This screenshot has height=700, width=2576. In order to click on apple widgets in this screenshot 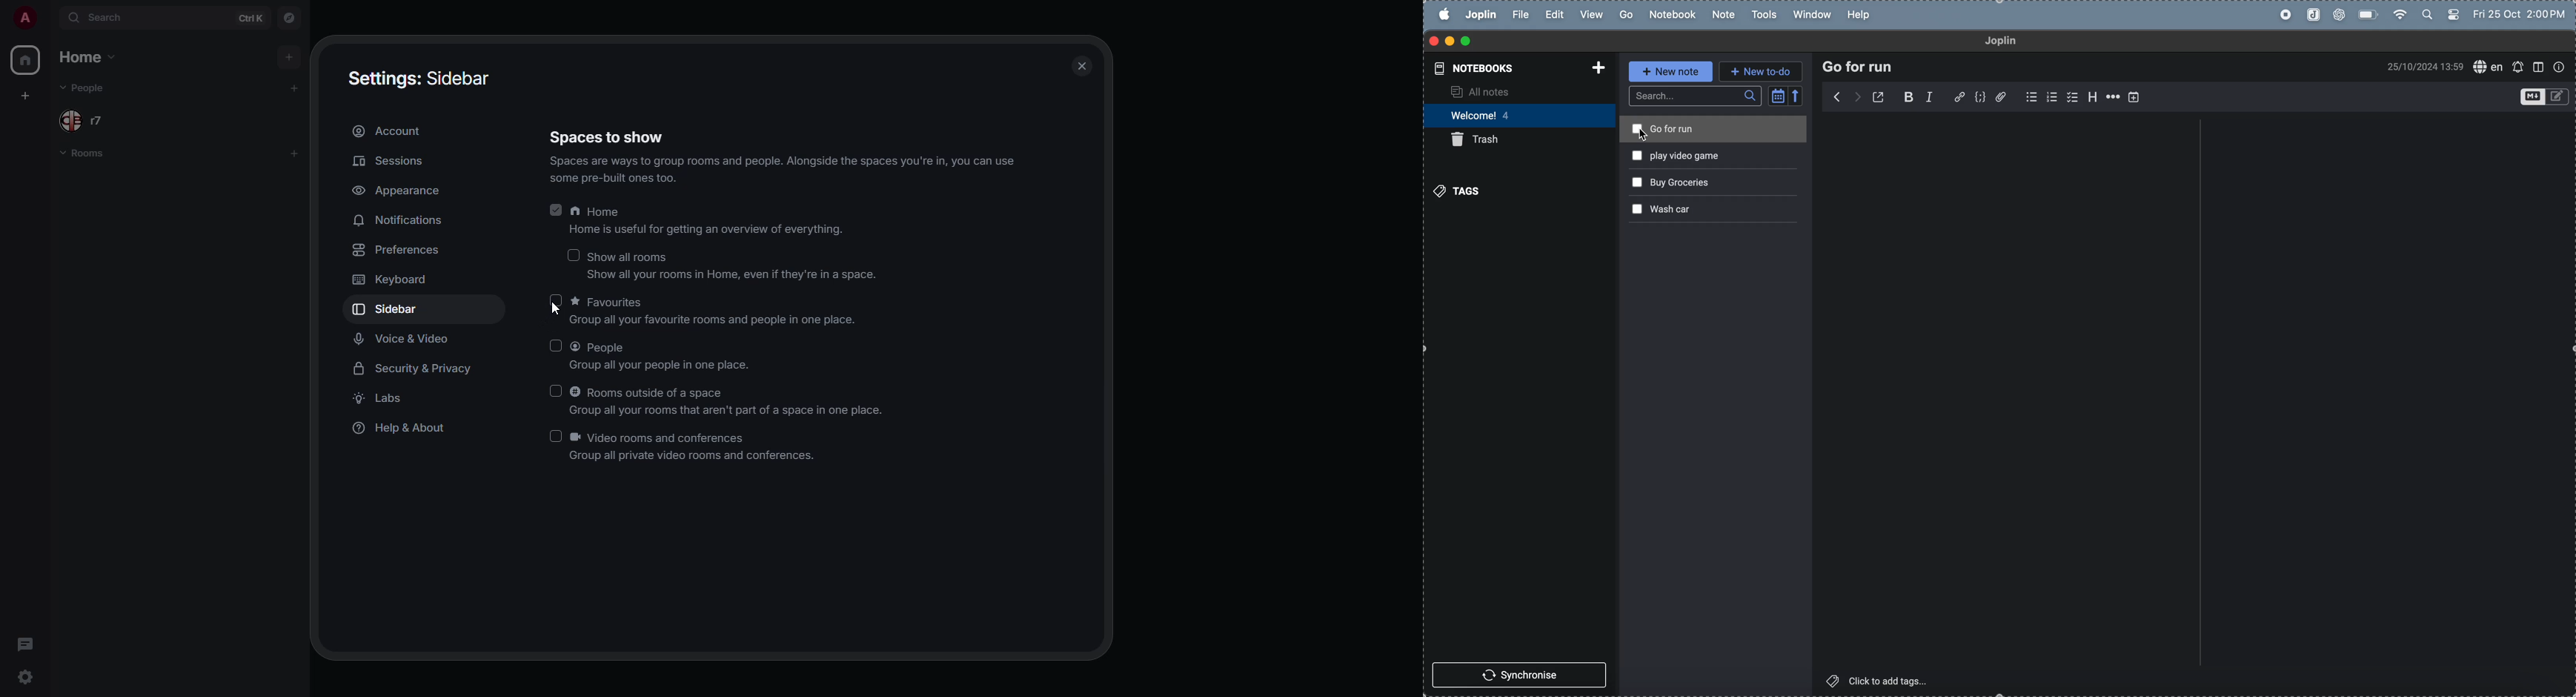, I will do `click(2443, 13)`.